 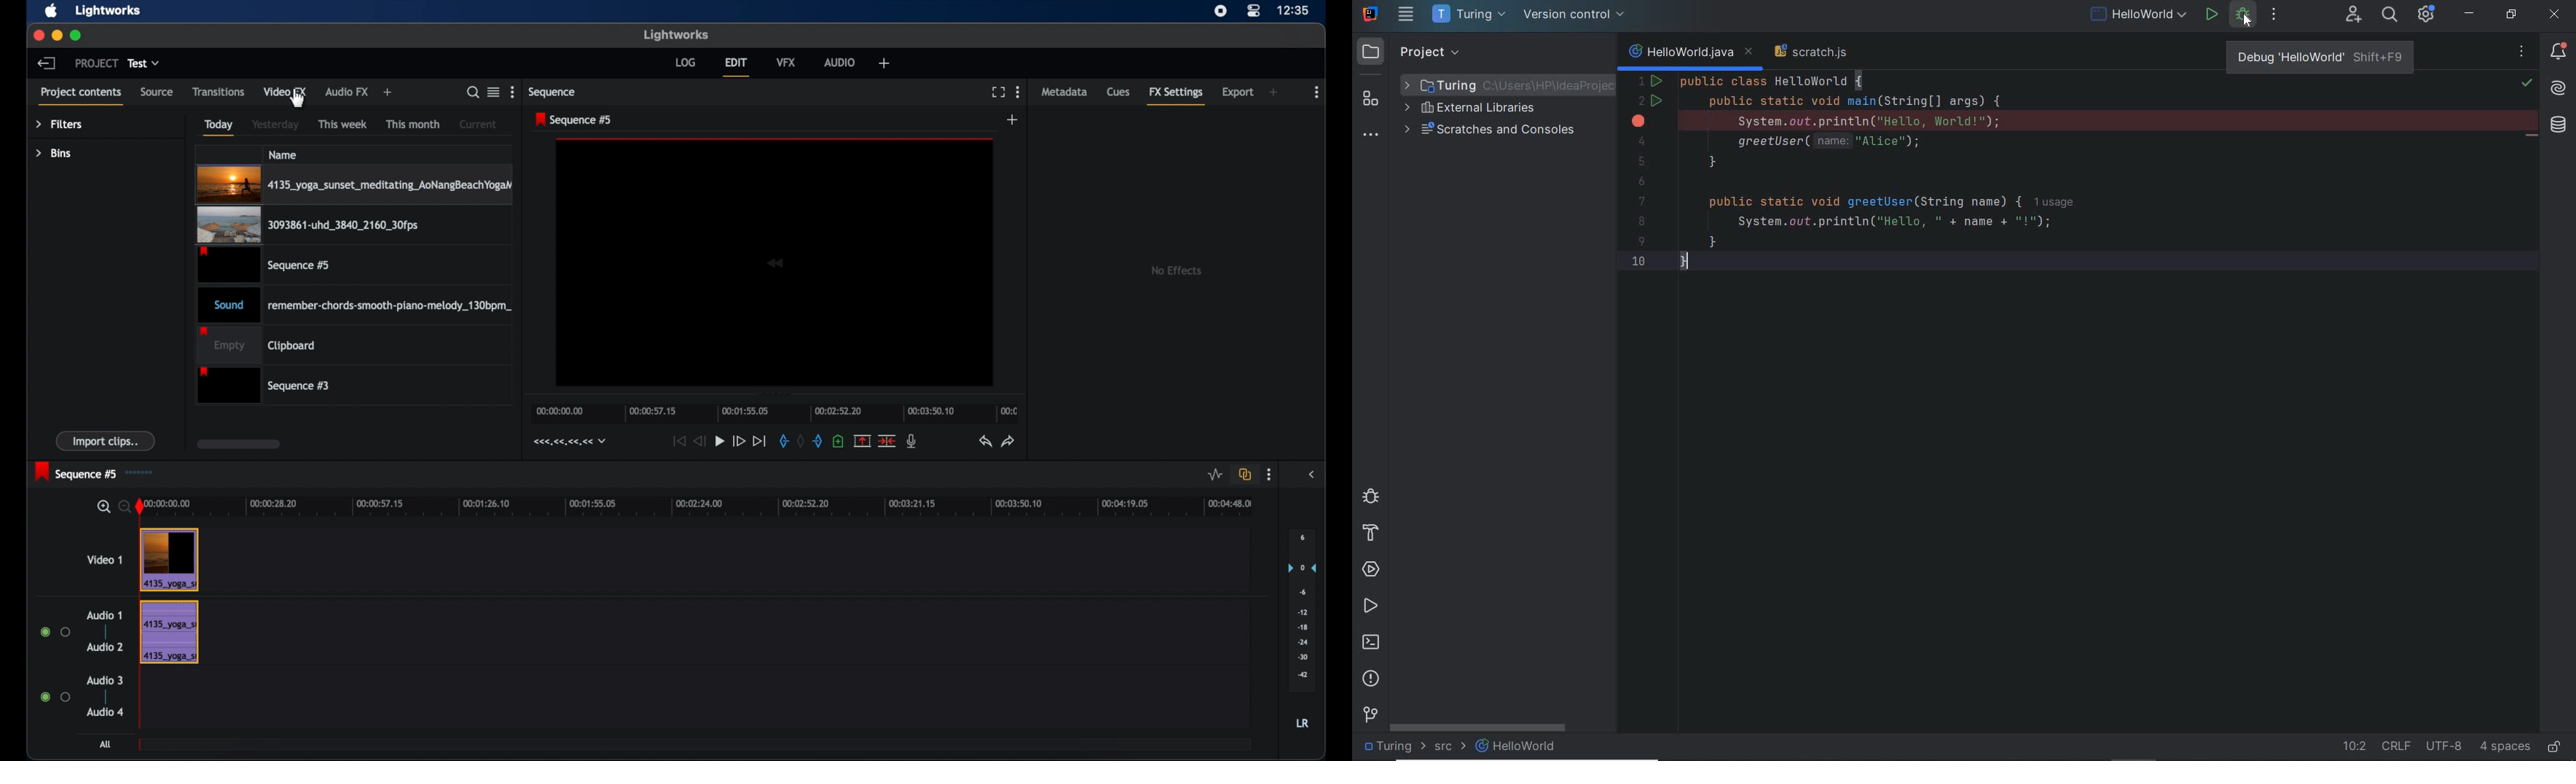 What do you see at coordinates (47, 63) in the screenshot?
I see `back` at bounding box center [47, 63].